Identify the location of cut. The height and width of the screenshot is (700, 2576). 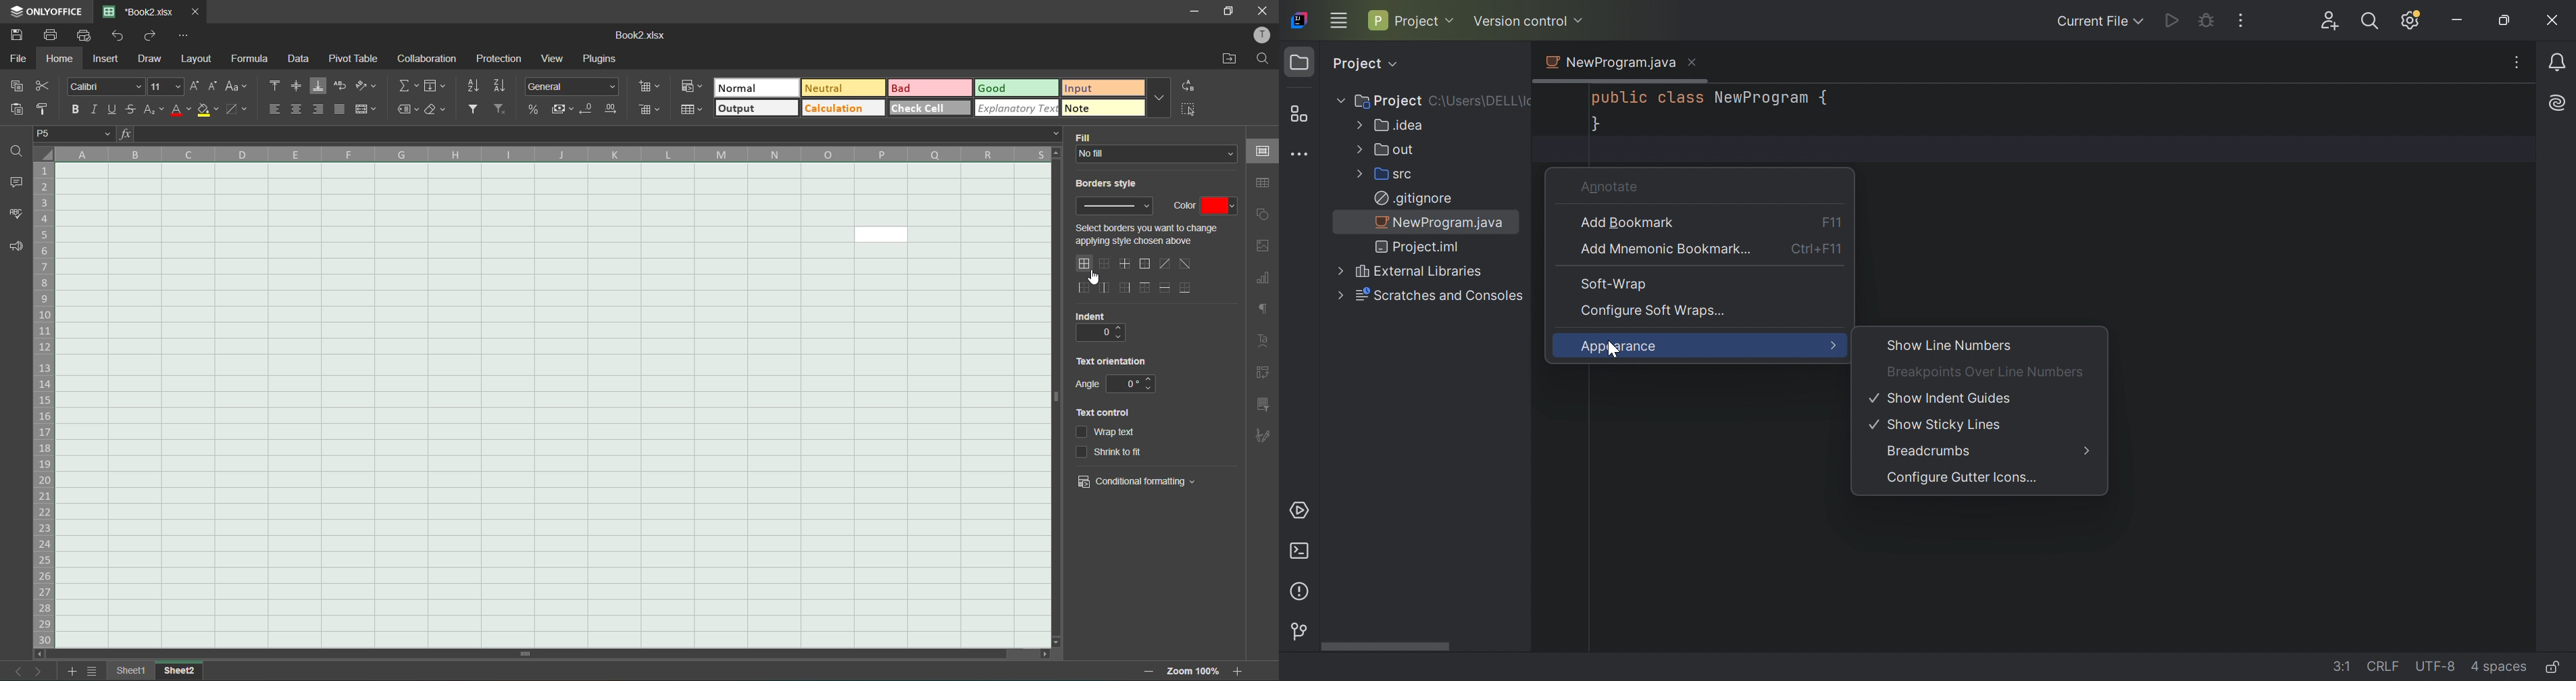
(43, 87).